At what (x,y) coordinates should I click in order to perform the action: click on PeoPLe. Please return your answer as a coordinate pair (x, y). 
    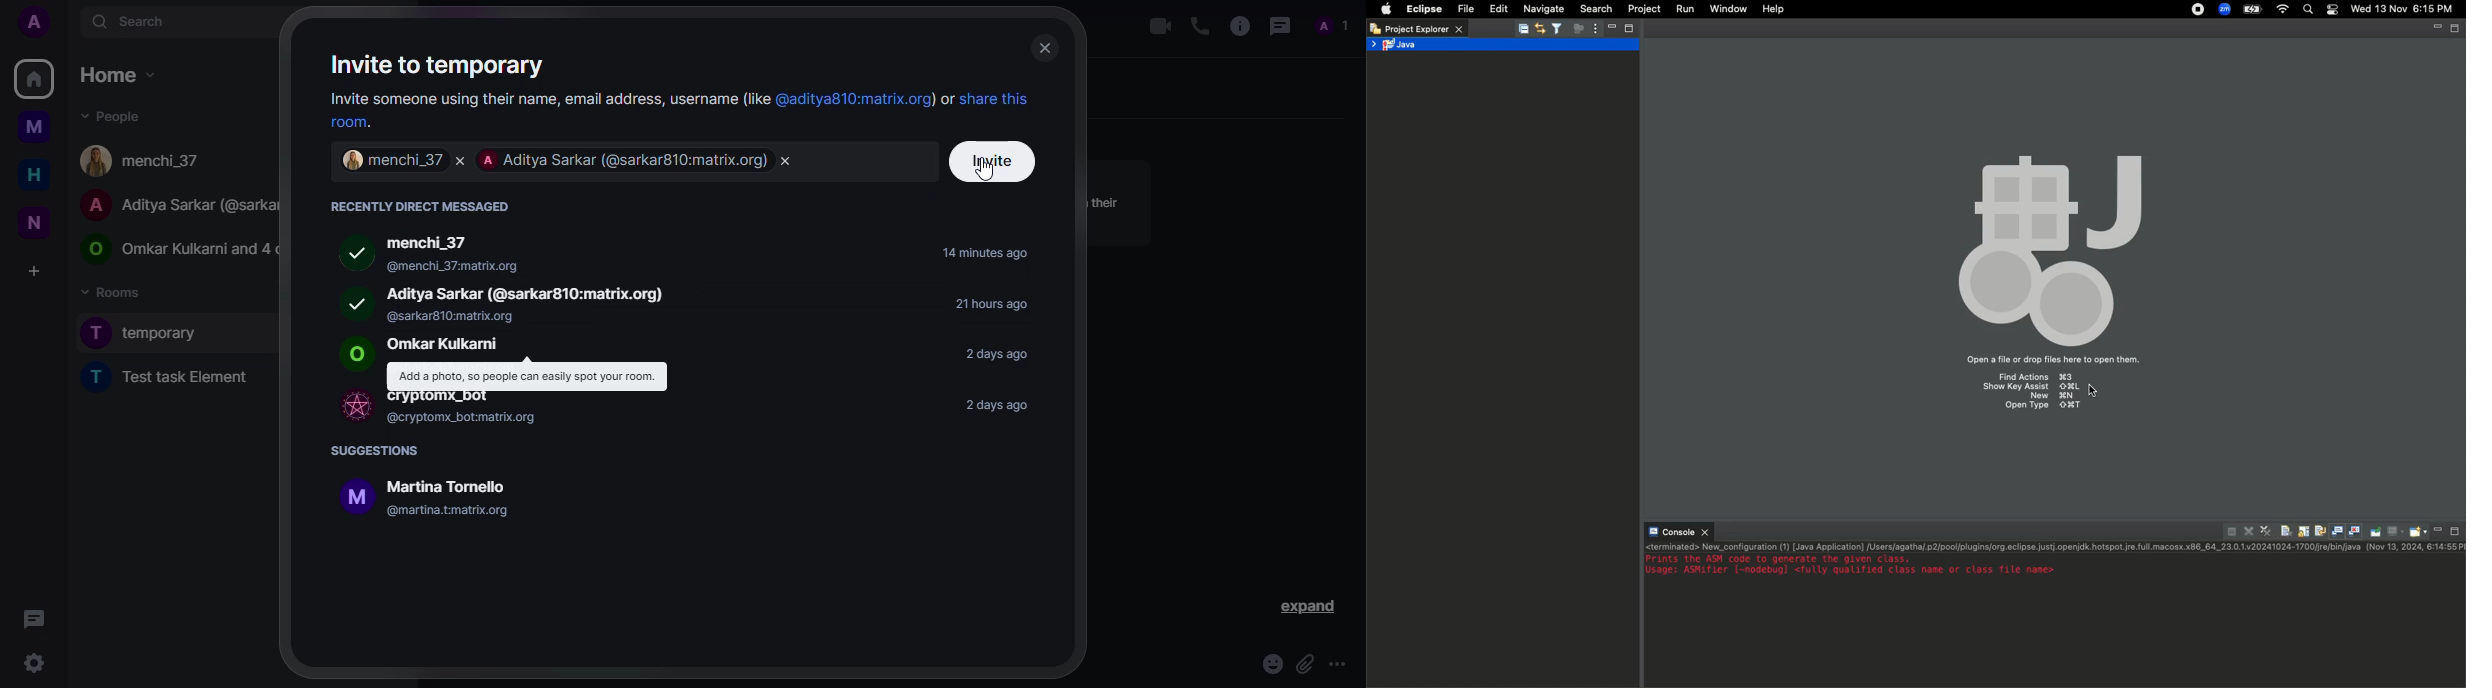
    Looking at the image, I should click on (174, 203).